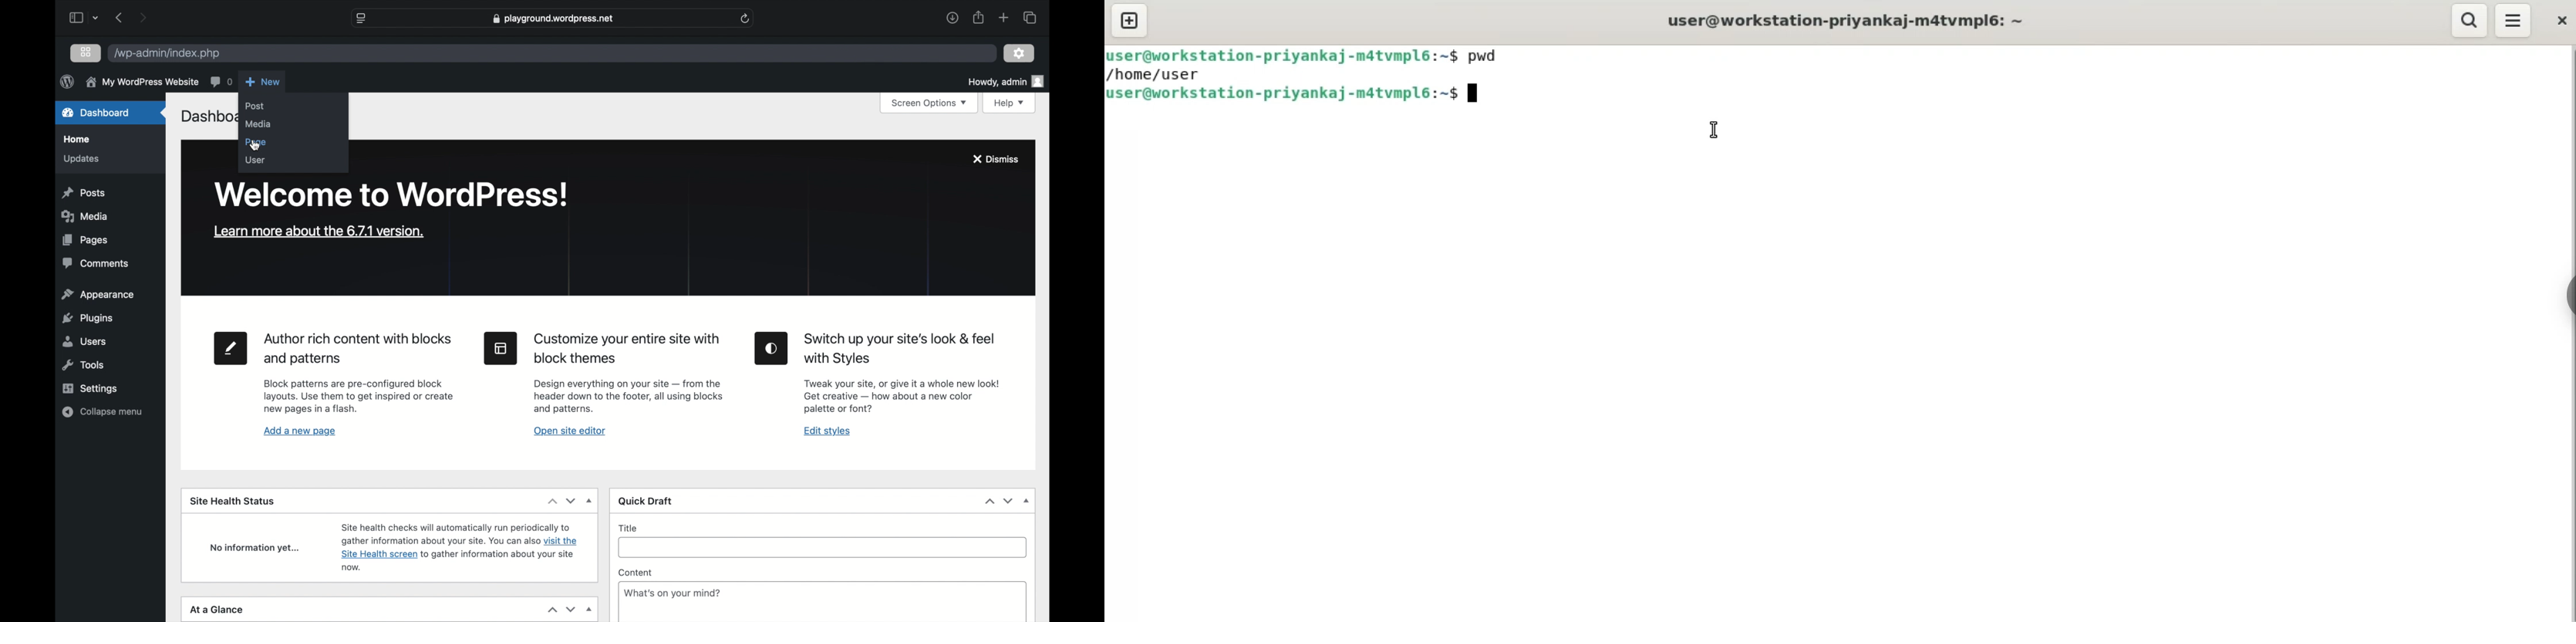 The image size is (2576, 644). I want to click on post, so click(255, 106).